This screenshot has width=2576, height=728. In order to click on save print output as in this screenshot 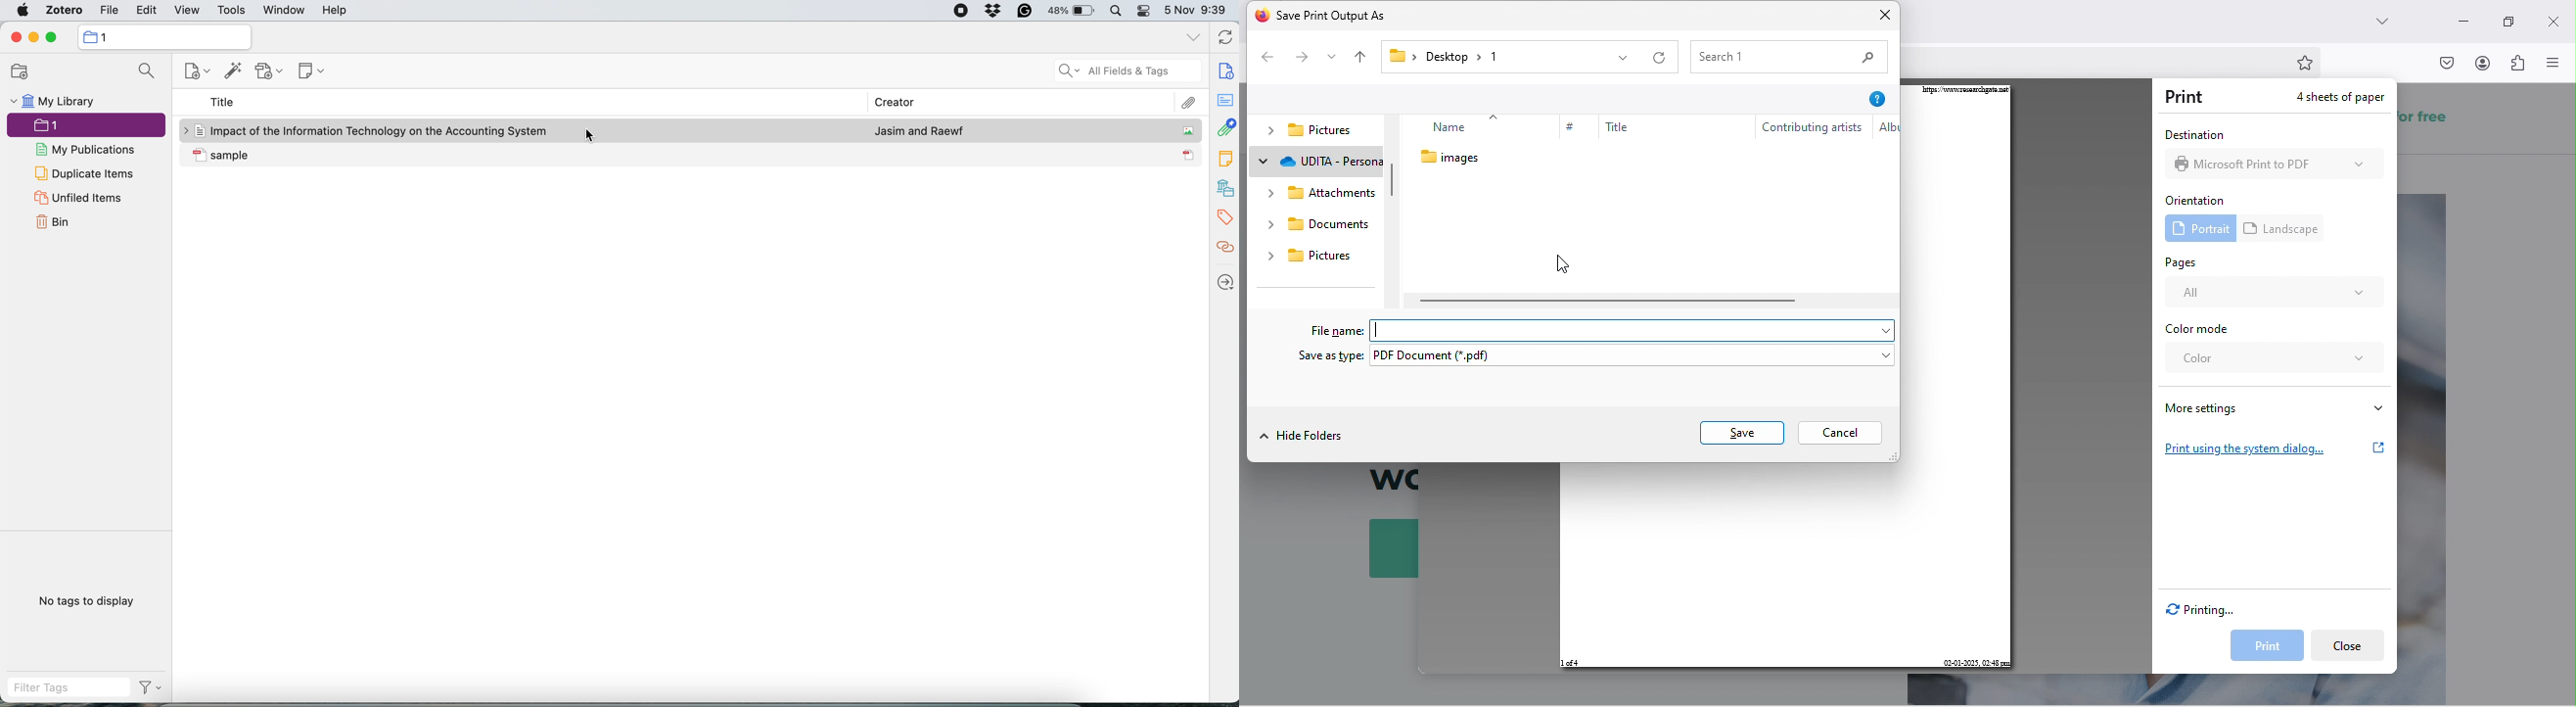, I will do `click(1328, 18)`.